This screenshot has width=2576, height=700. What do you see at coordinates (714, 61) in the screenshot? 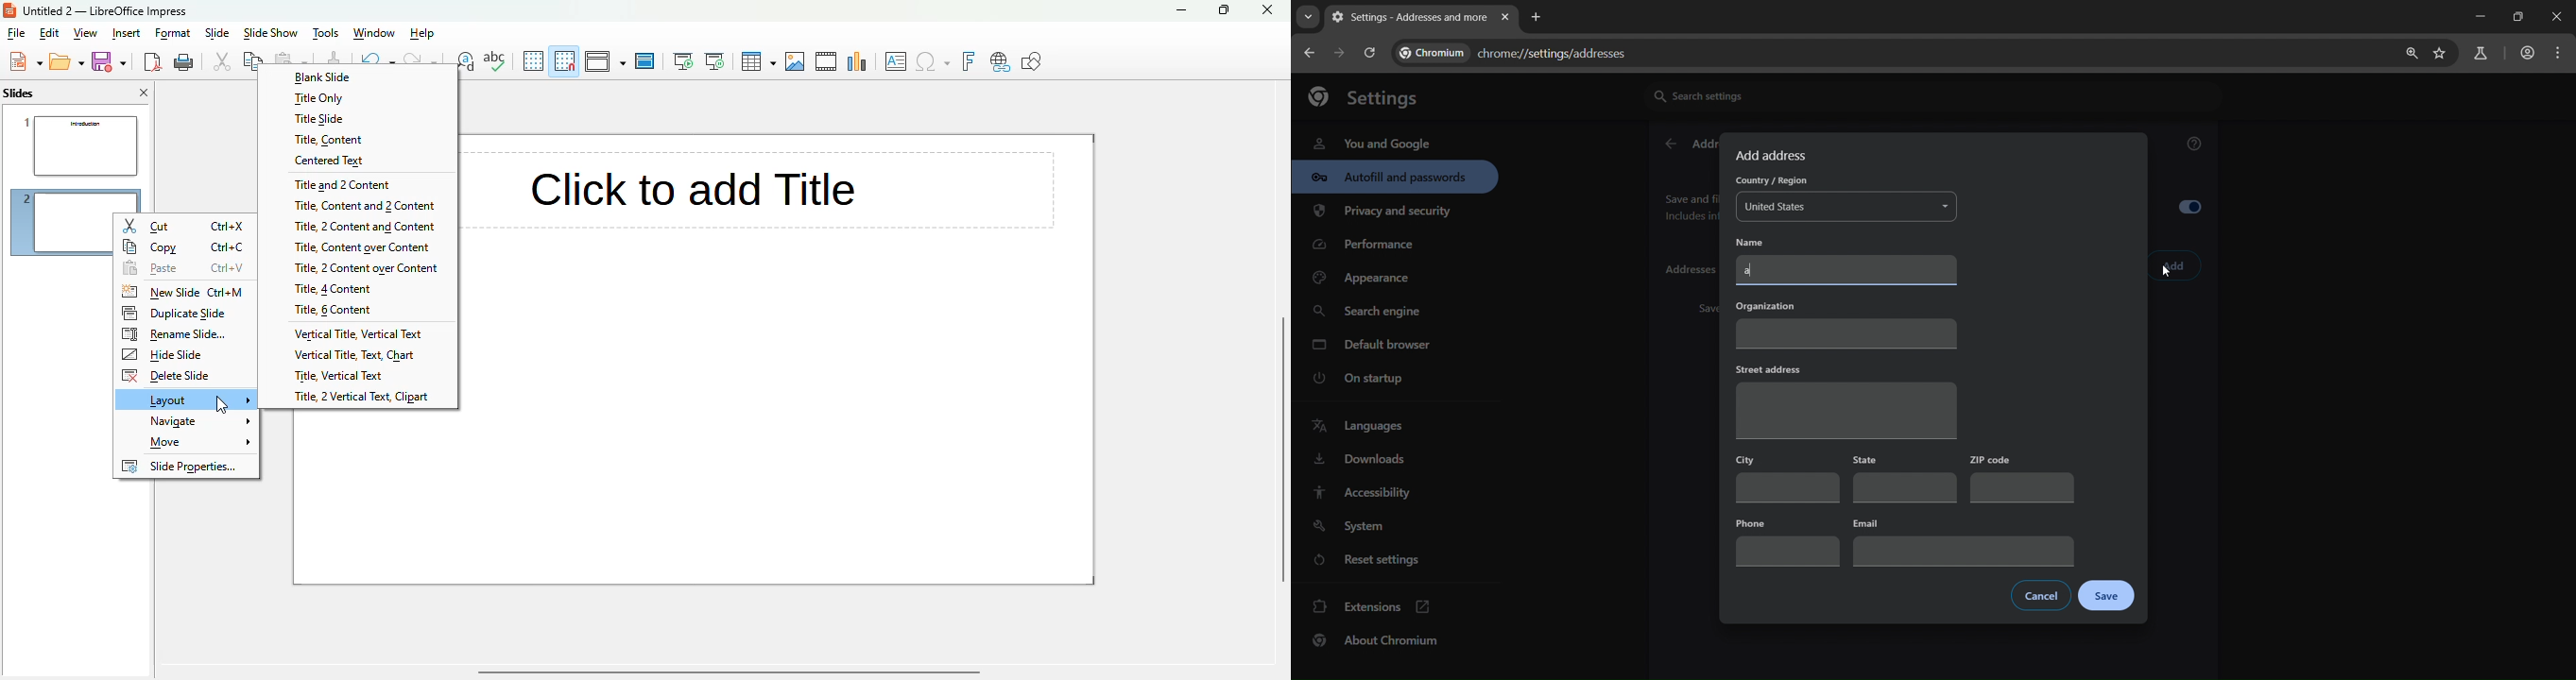
I see `start from current slide` at bounding box center [714, 61].